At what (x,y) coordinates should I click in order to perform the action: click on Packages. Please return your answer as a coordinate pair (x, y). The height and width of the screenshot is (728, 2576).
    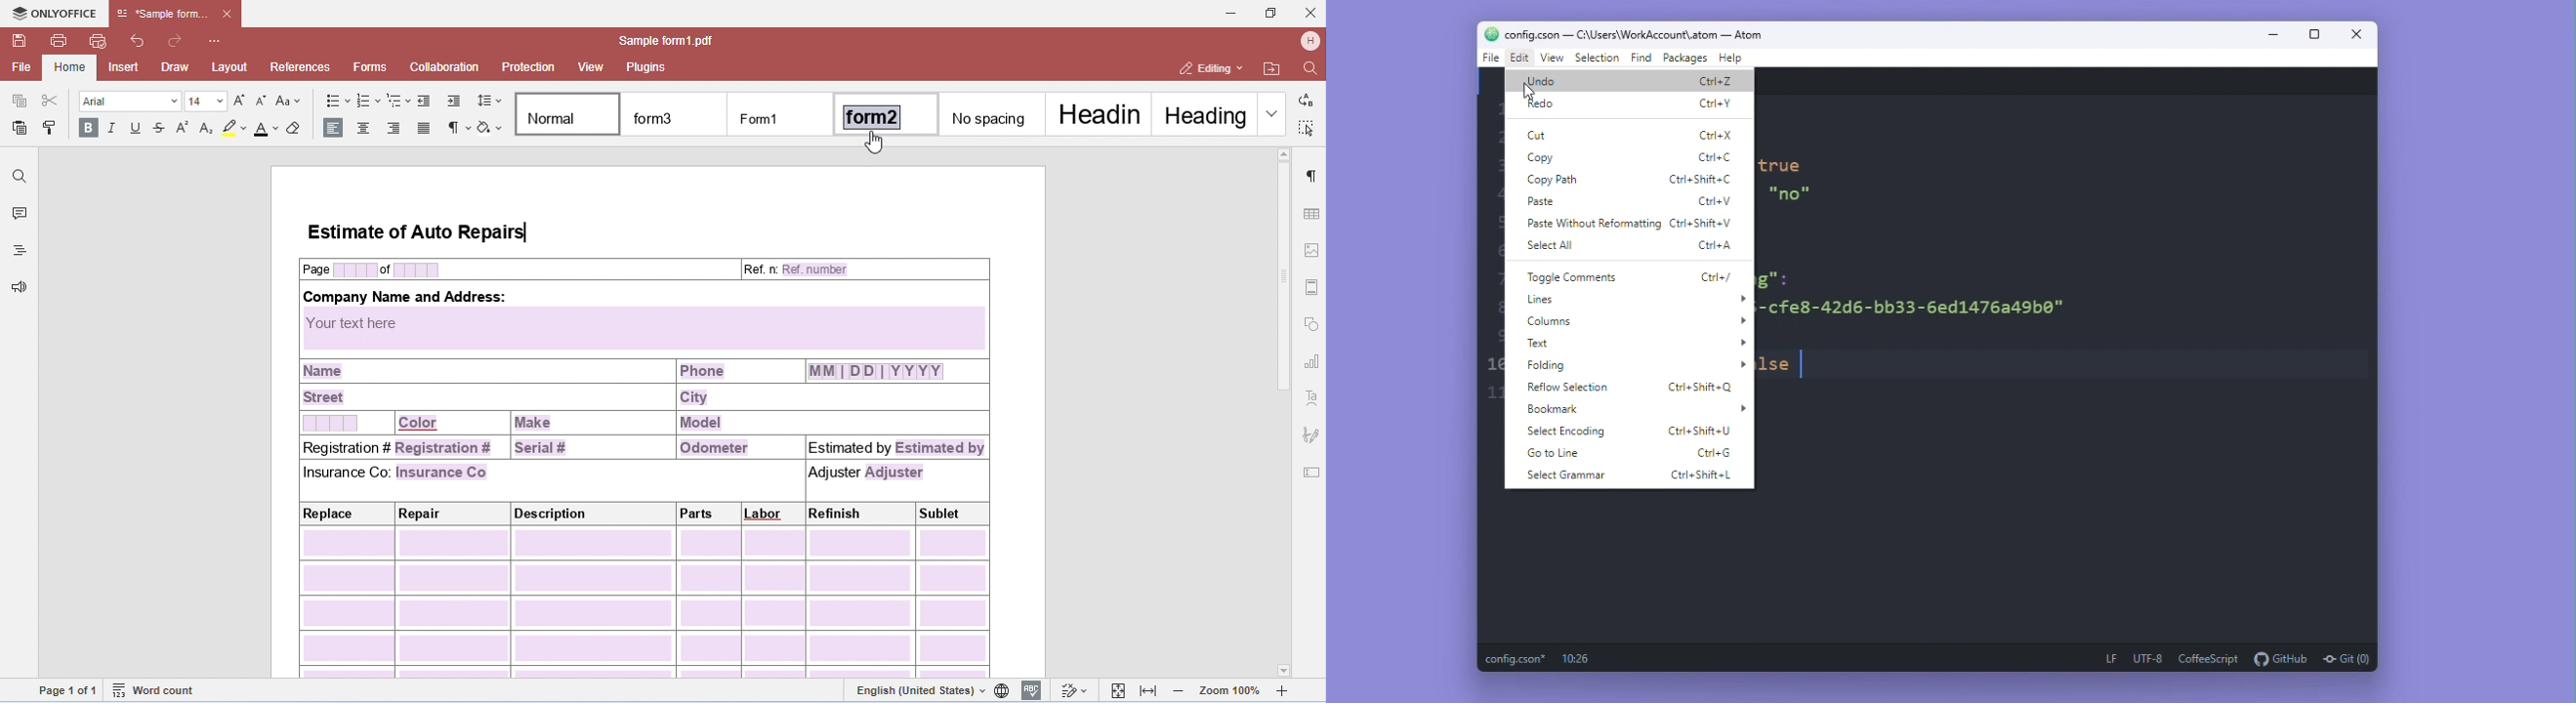
    Looking at the image, I should click on (1686, 58).